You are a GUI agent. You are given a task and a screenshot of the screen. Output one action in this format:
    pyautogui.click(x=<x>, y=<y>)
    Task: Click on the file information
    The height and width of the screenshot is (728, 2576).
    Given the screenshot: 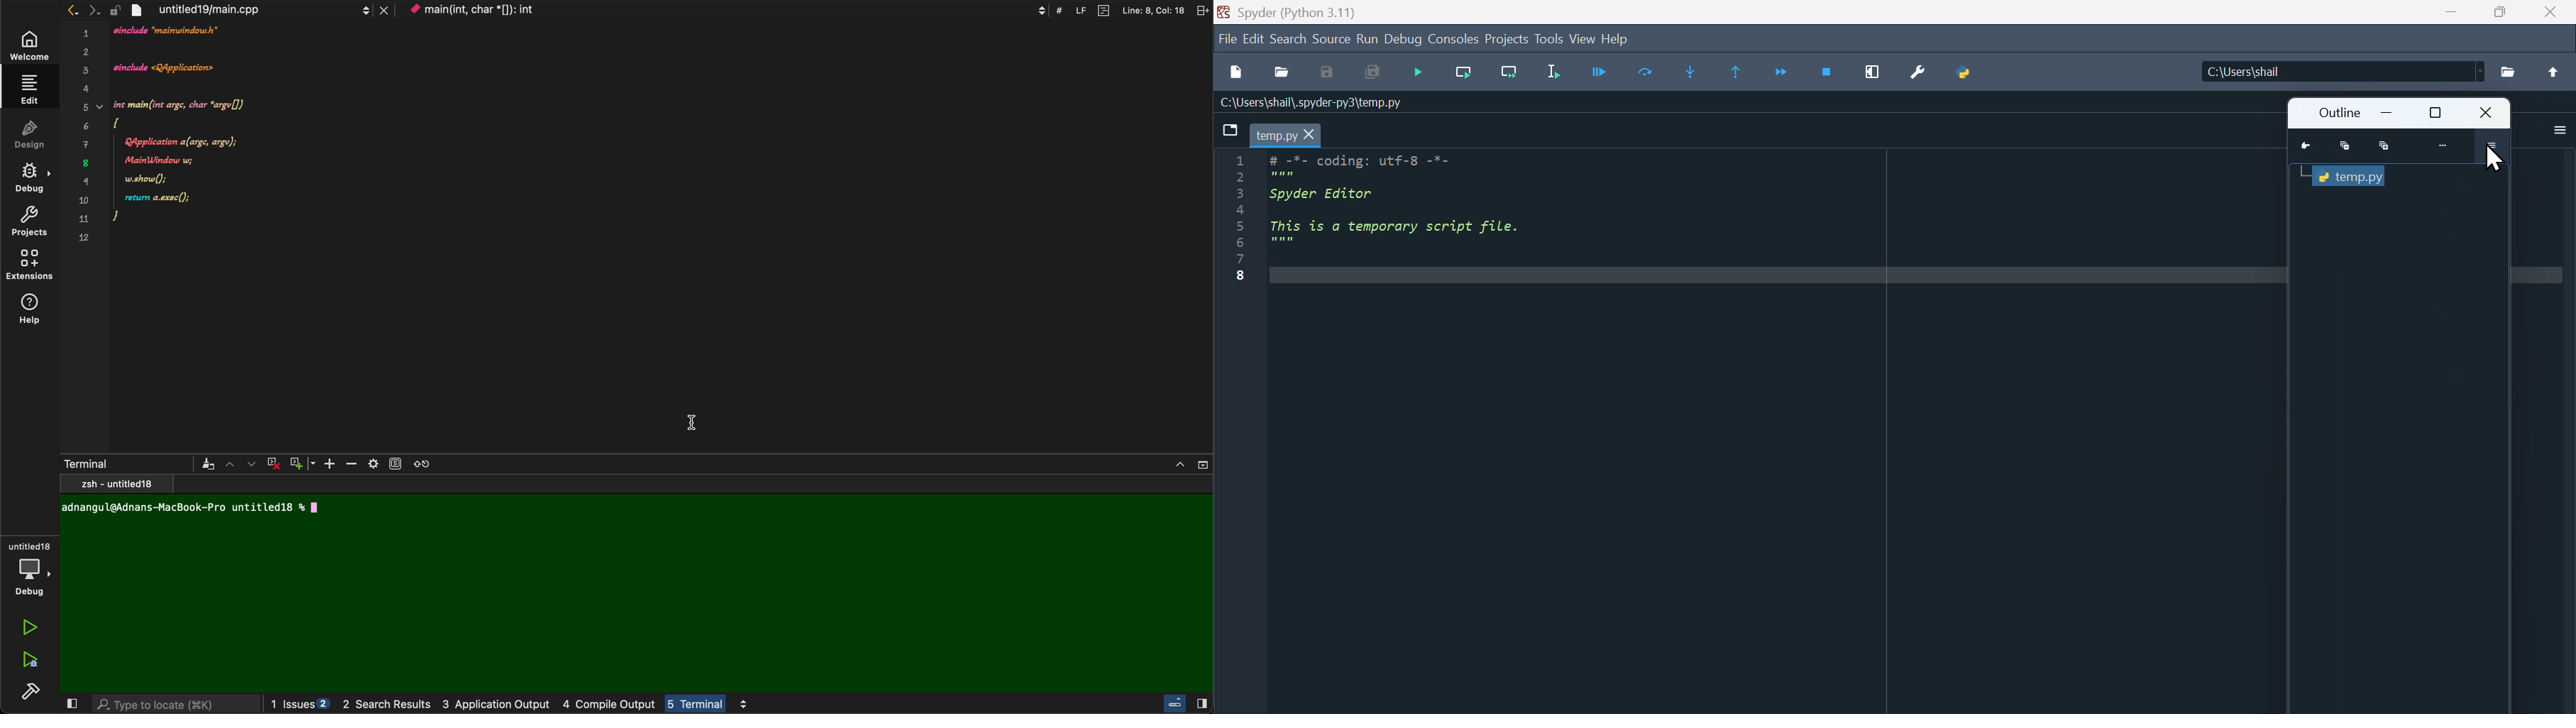 What is the action you would take?
    pyautogui.click(x=1118, y=10)
    